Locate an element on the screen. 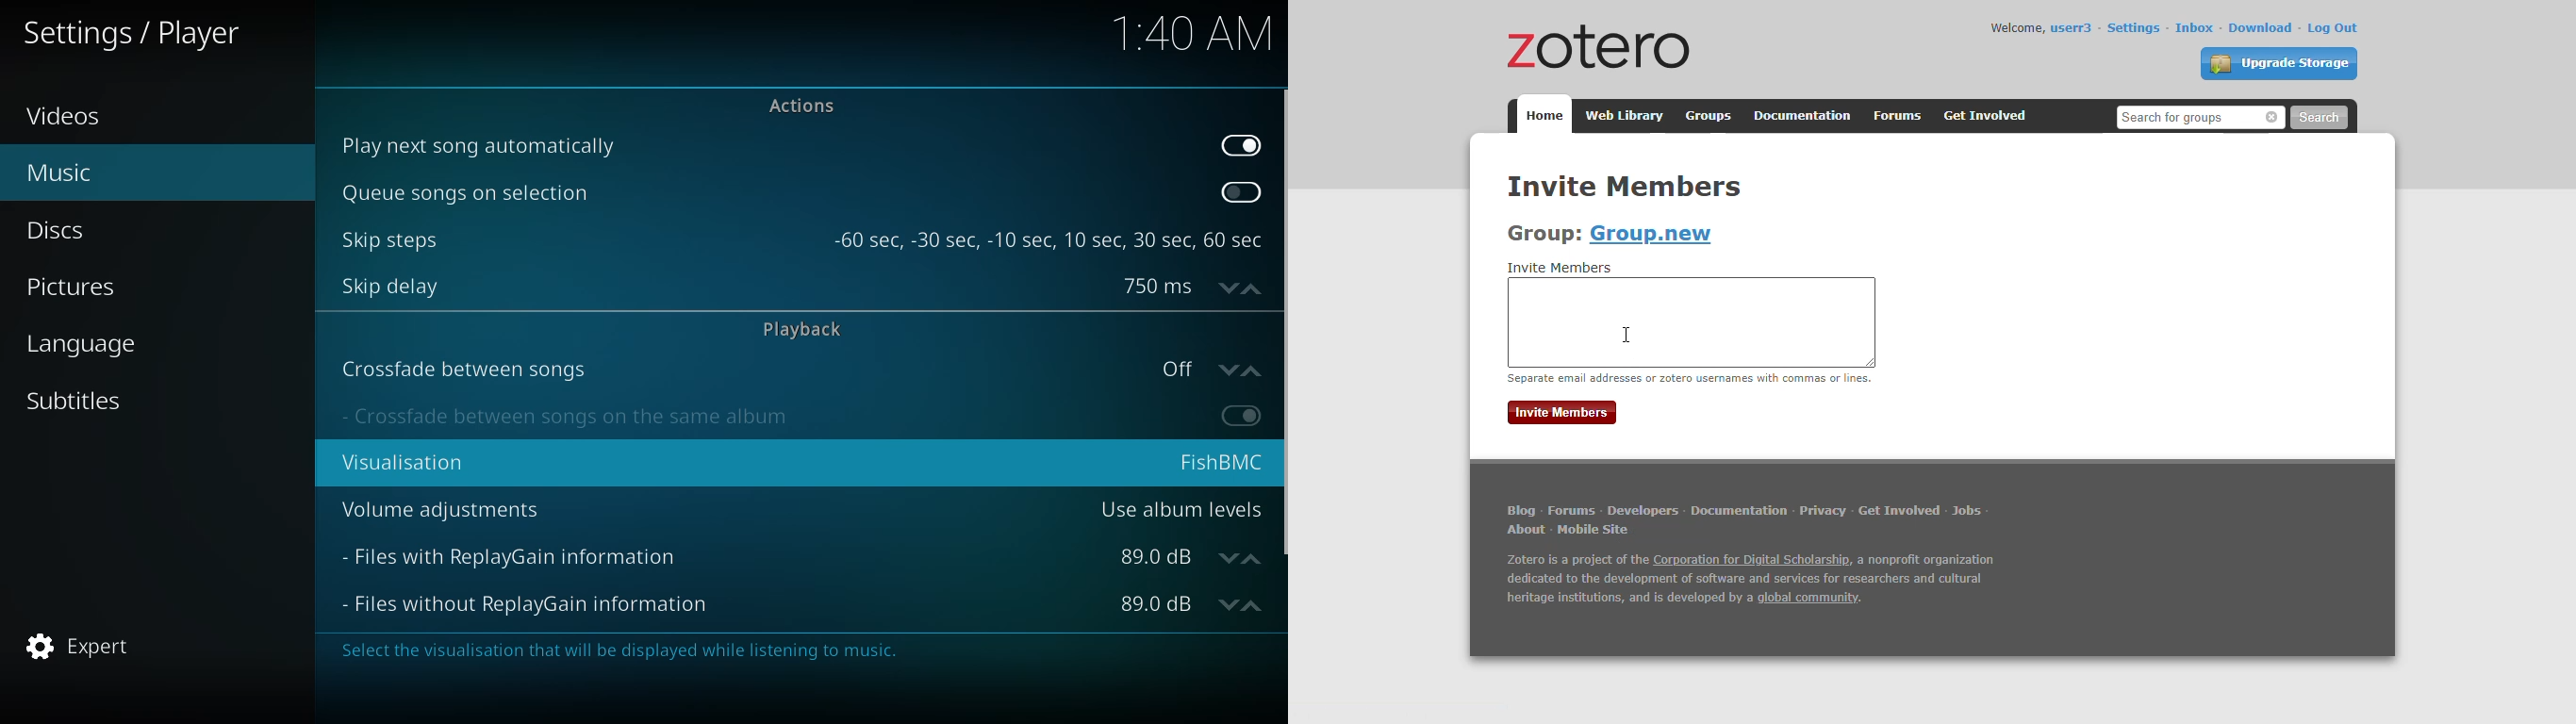  queue song is located at coordinates (463, 193).